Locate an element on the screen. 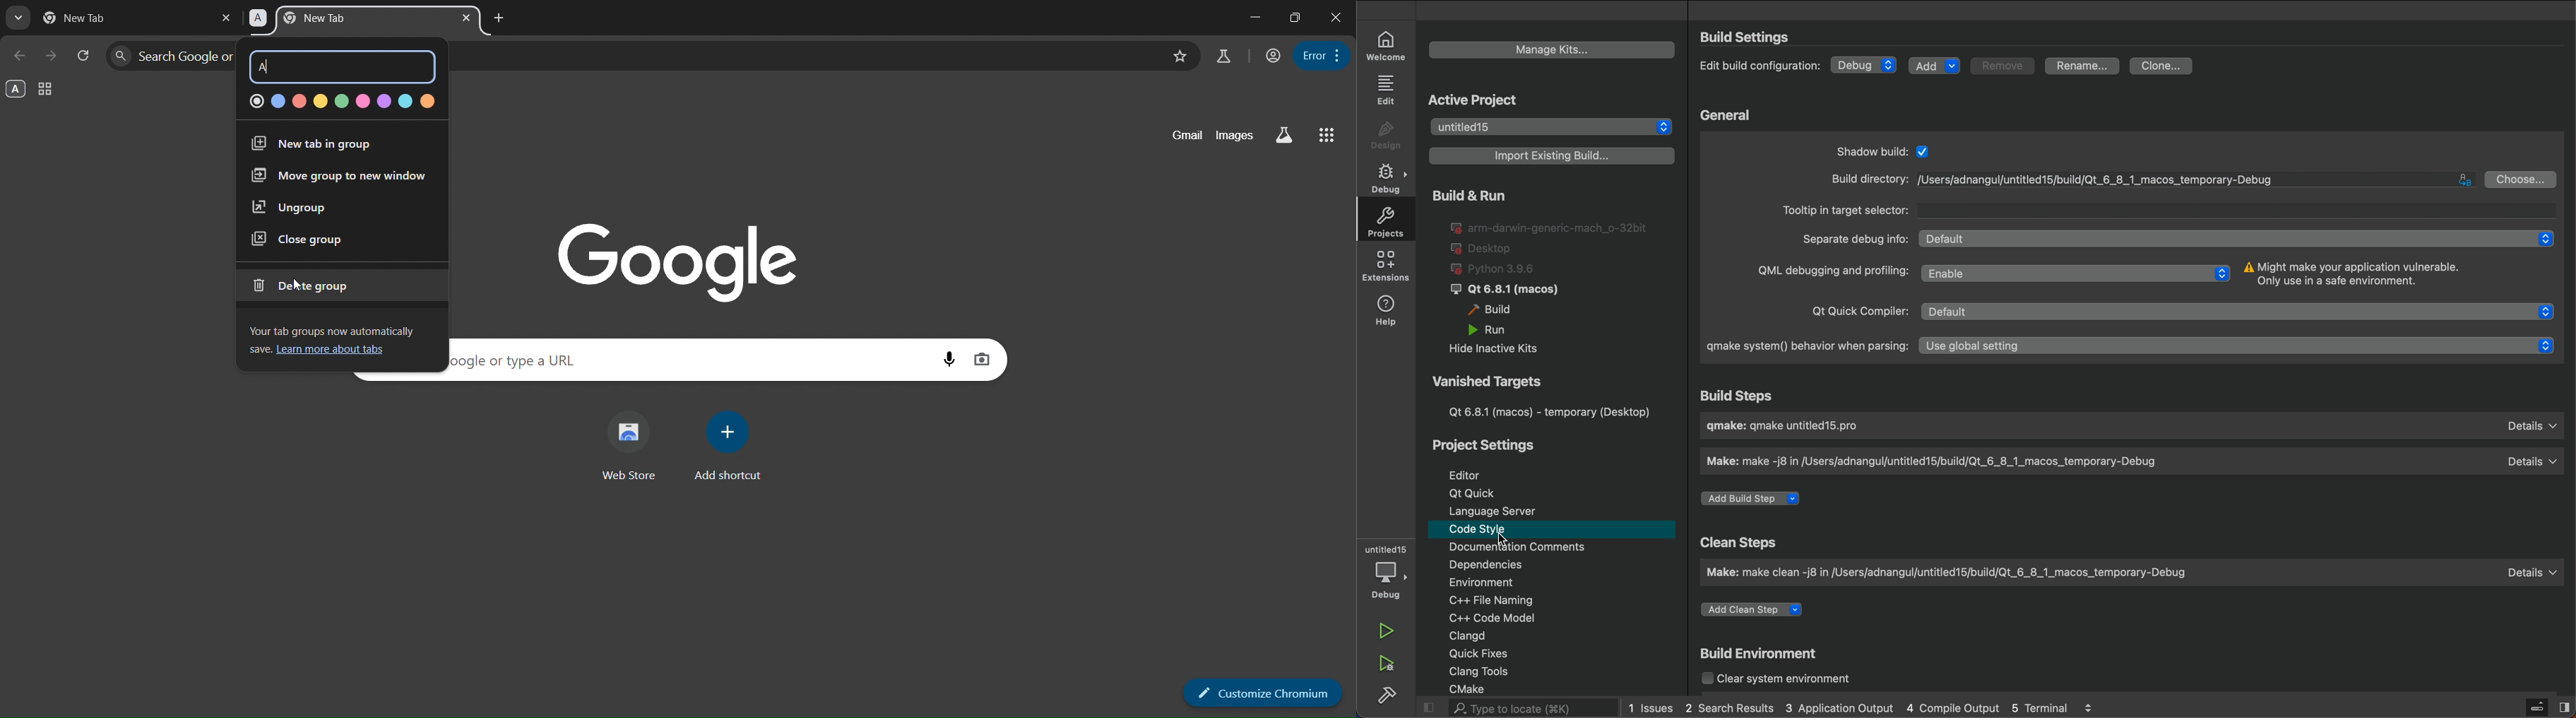 This screenshot has width=2576, height=728. edit build is located at coordinates (1761, 66).